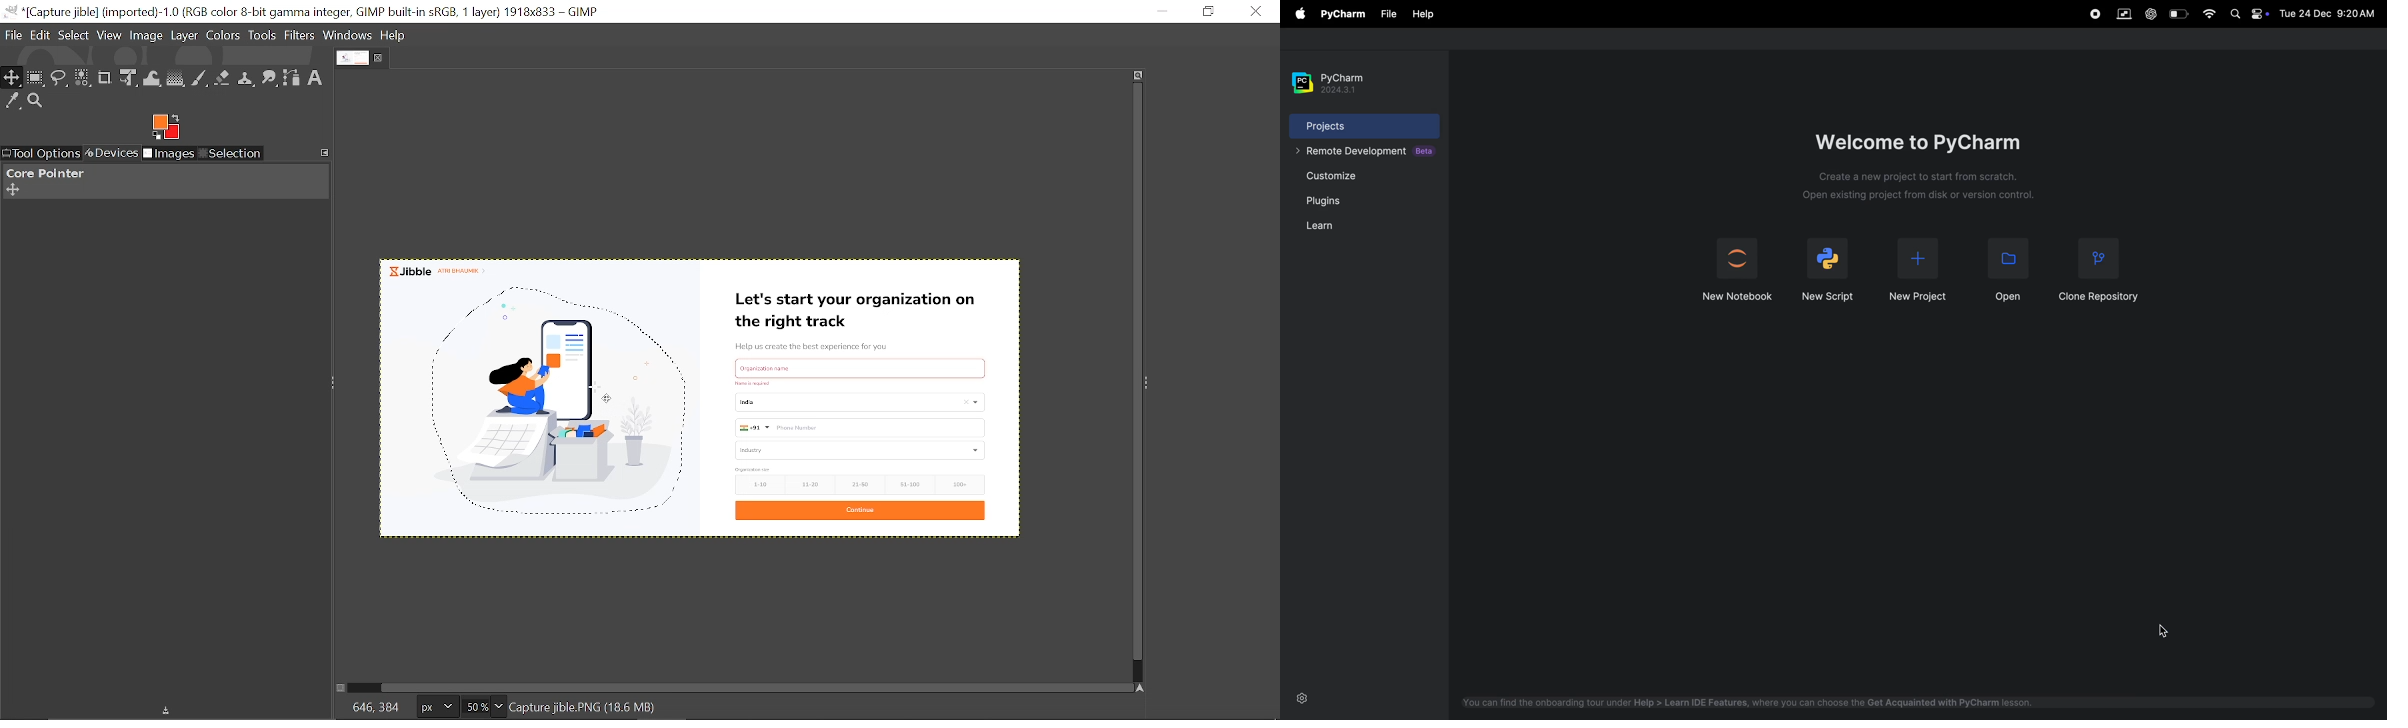 This screenshot has width=2408, height=728. Describe the element at coordinates (376, 706) in the screenshot. I see `646, 384` at that location.